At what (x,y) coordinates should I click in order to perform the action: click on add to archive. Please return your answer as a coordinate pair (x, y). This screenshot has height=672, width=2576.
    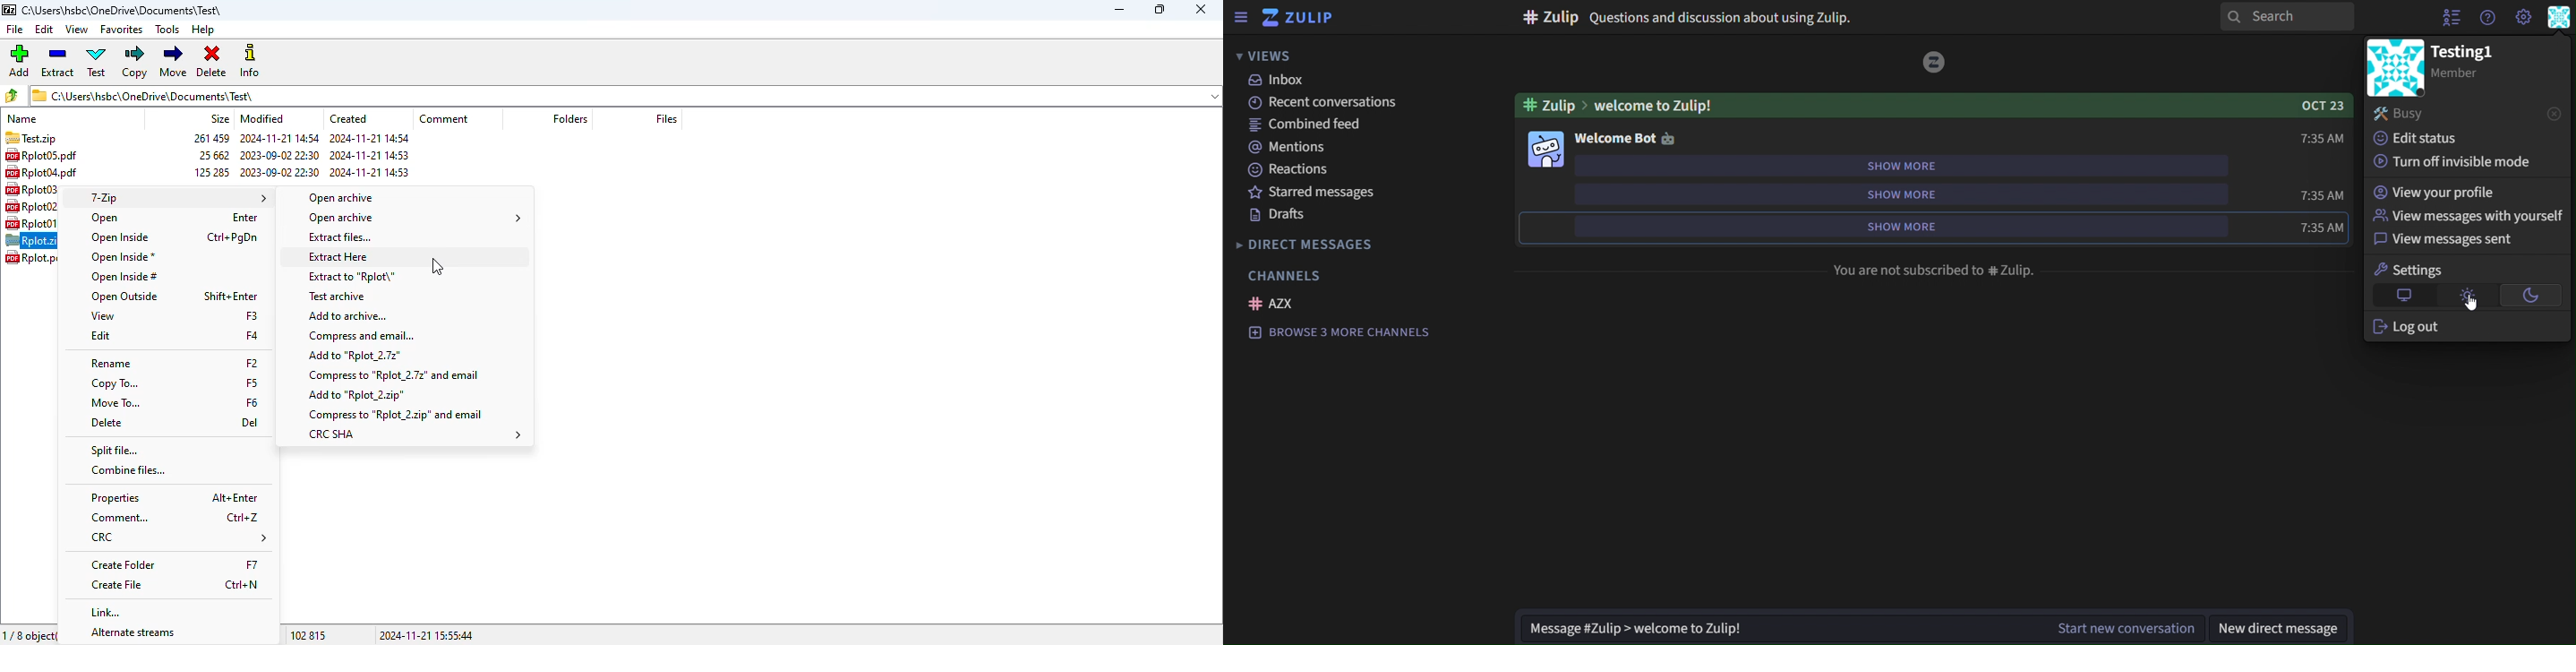
    Looking at the image, I should click on (347, 316).